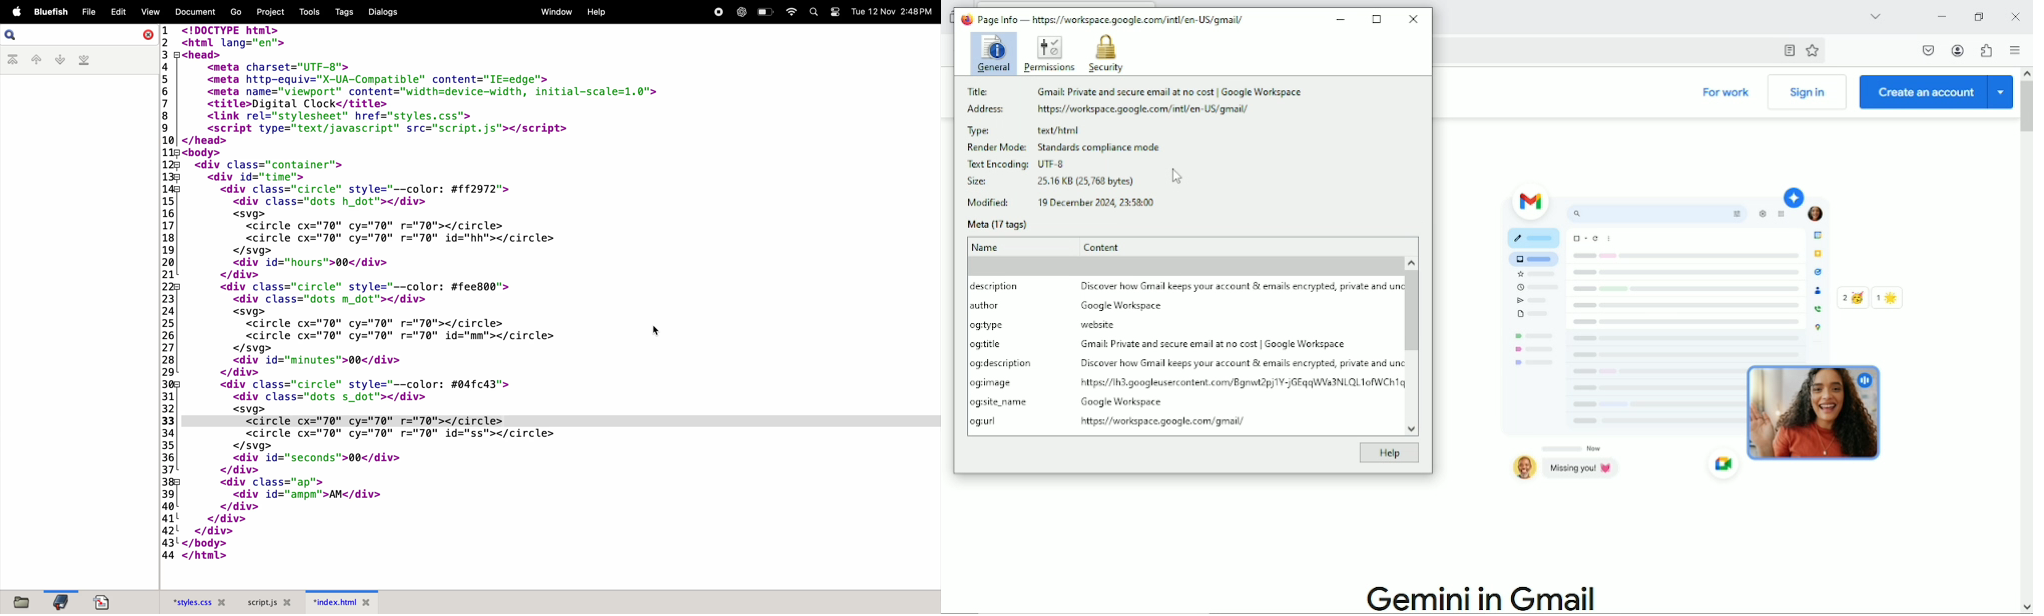  I want to click on Minimize, so click(1343, 17).